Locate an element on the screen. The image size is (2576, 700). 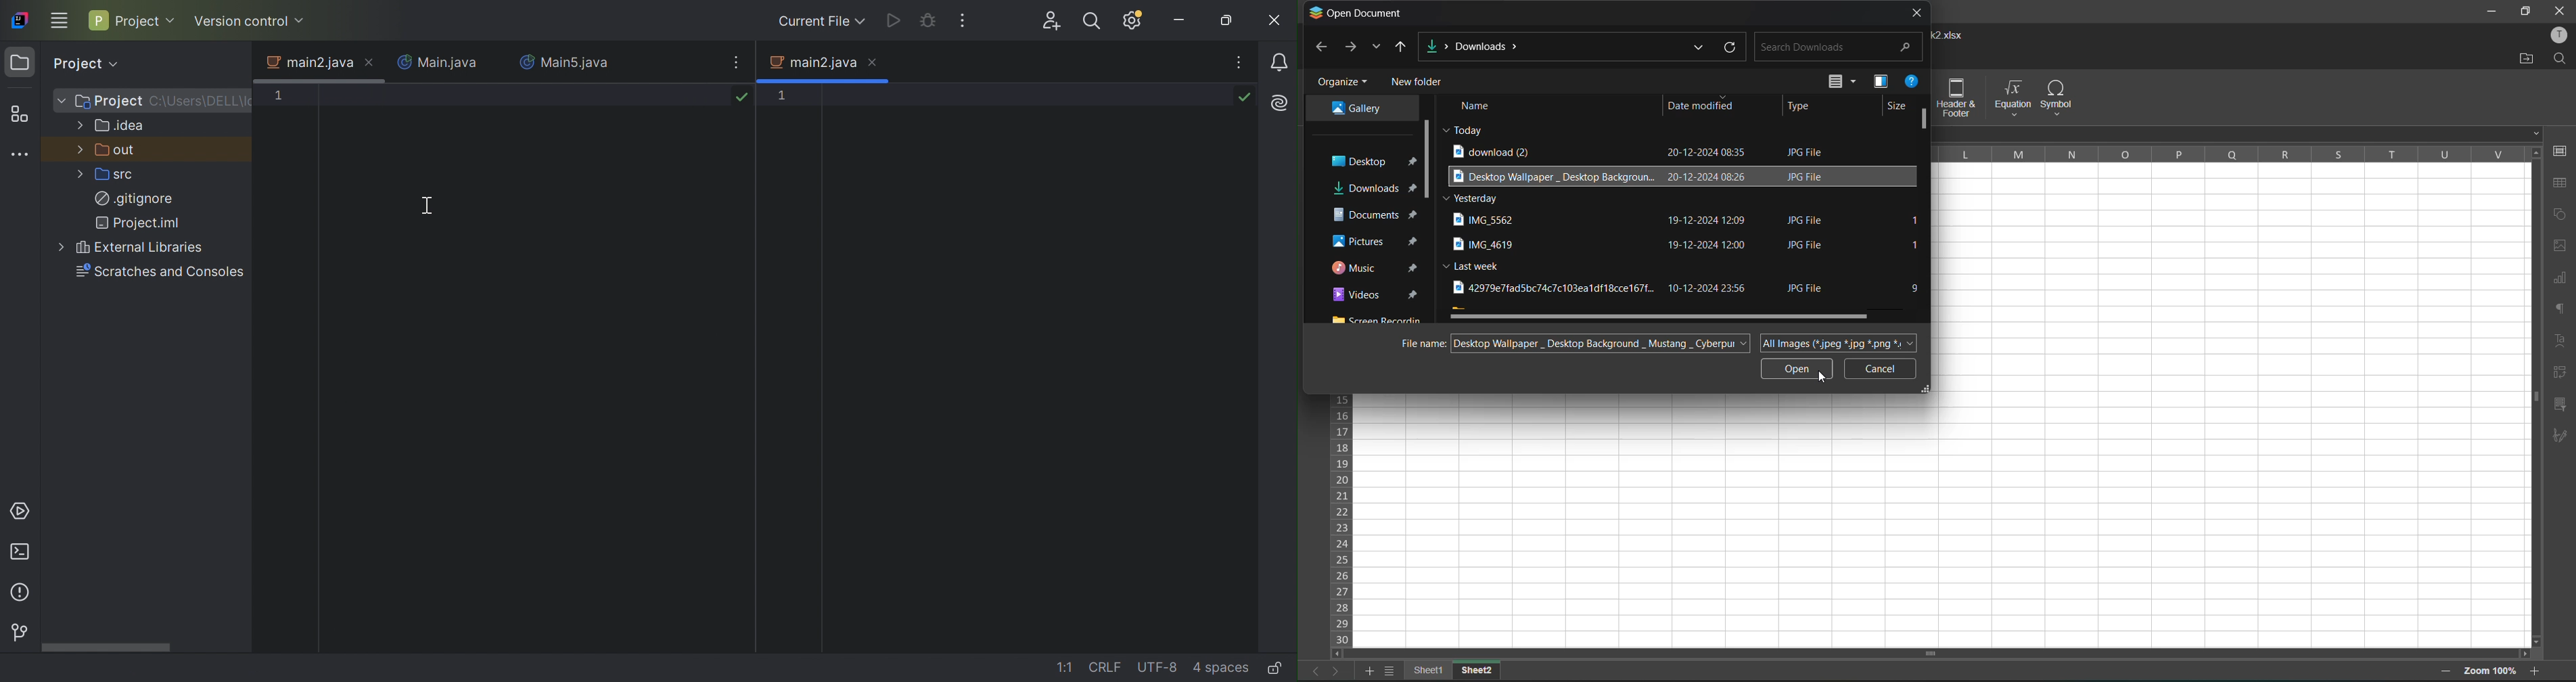
More is located at coordinates (80, 148).